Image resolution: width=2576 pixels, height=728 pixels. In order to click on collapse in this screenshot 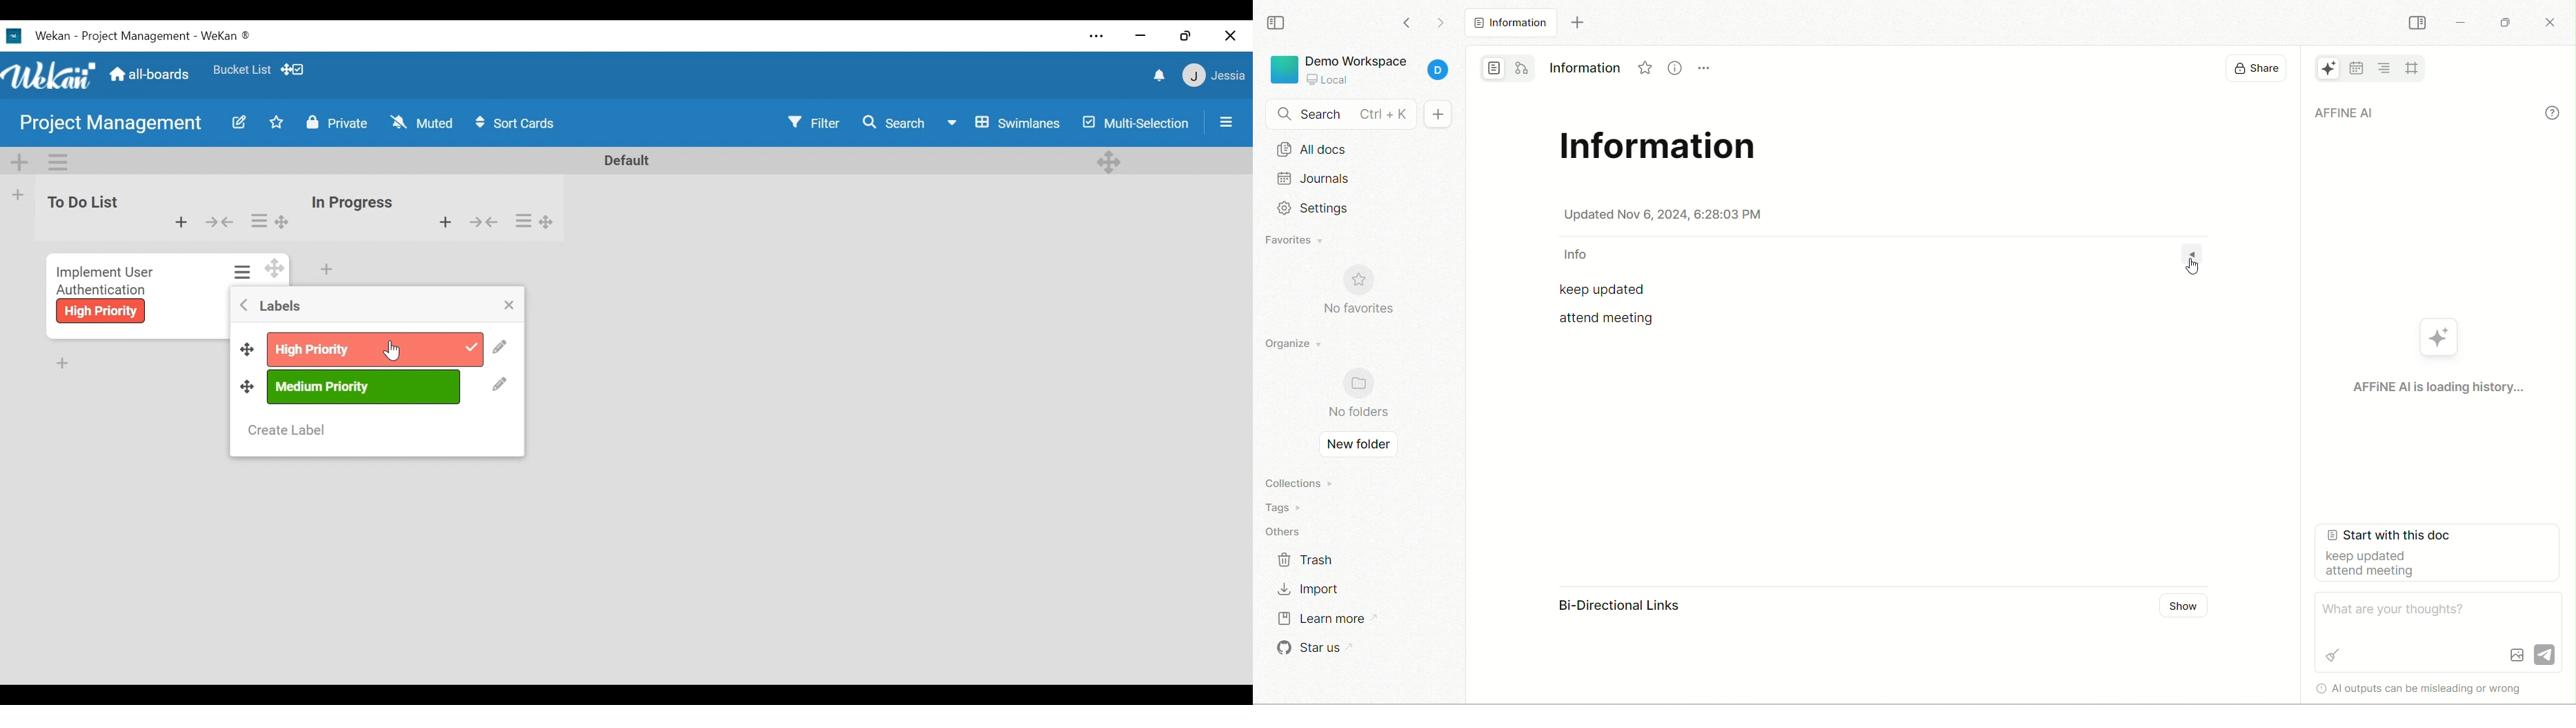, I will do `click(486, 223)`.